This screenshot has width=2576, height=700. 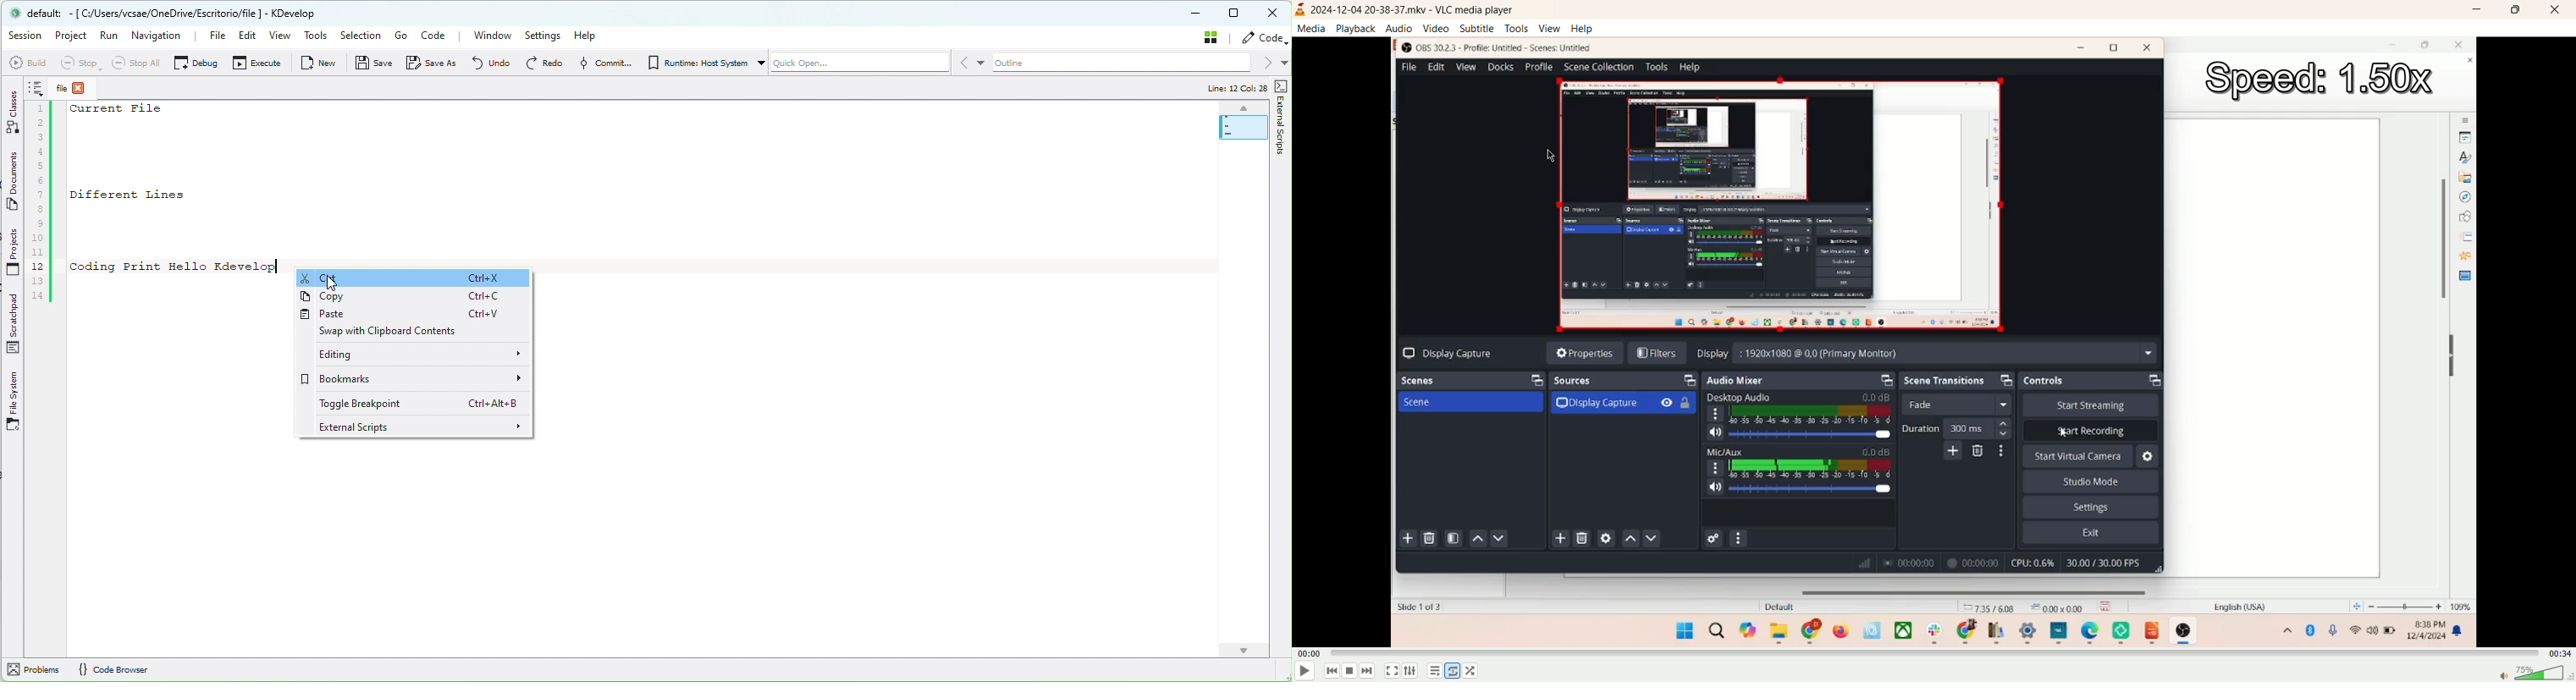 I want to click on view, so click(x=1549, y=29).